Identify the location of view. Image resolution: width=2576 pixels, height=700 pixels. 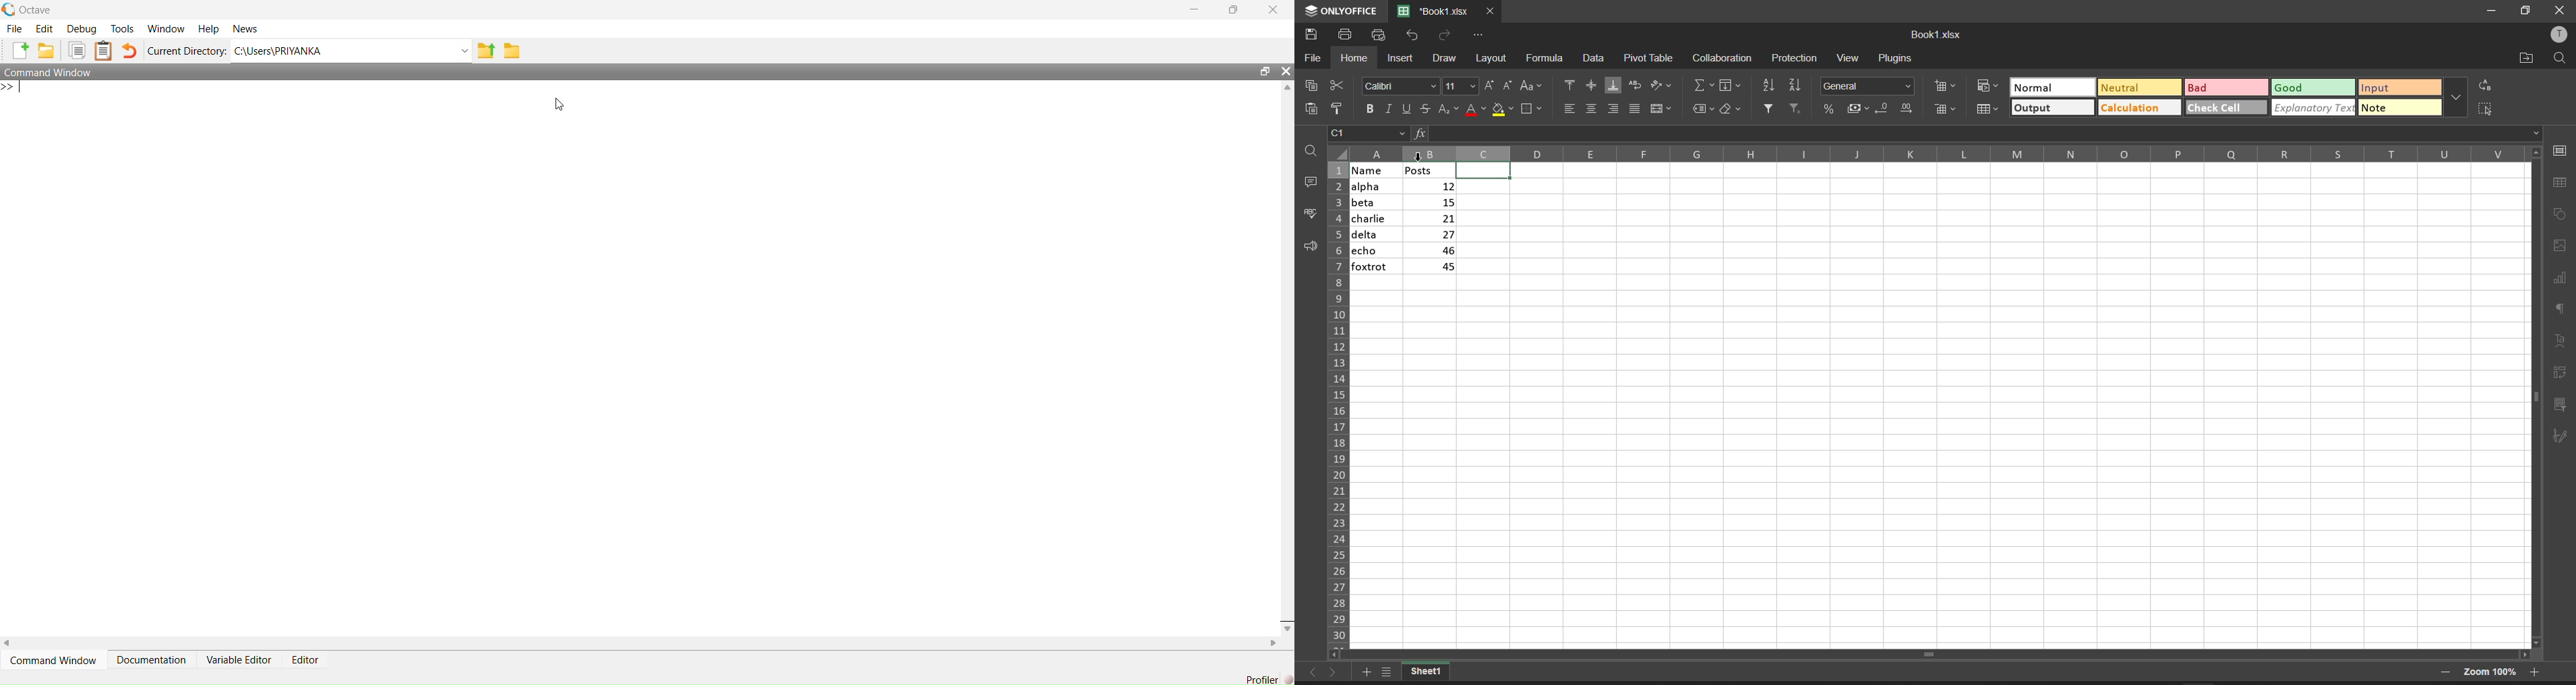
(1849, 57).